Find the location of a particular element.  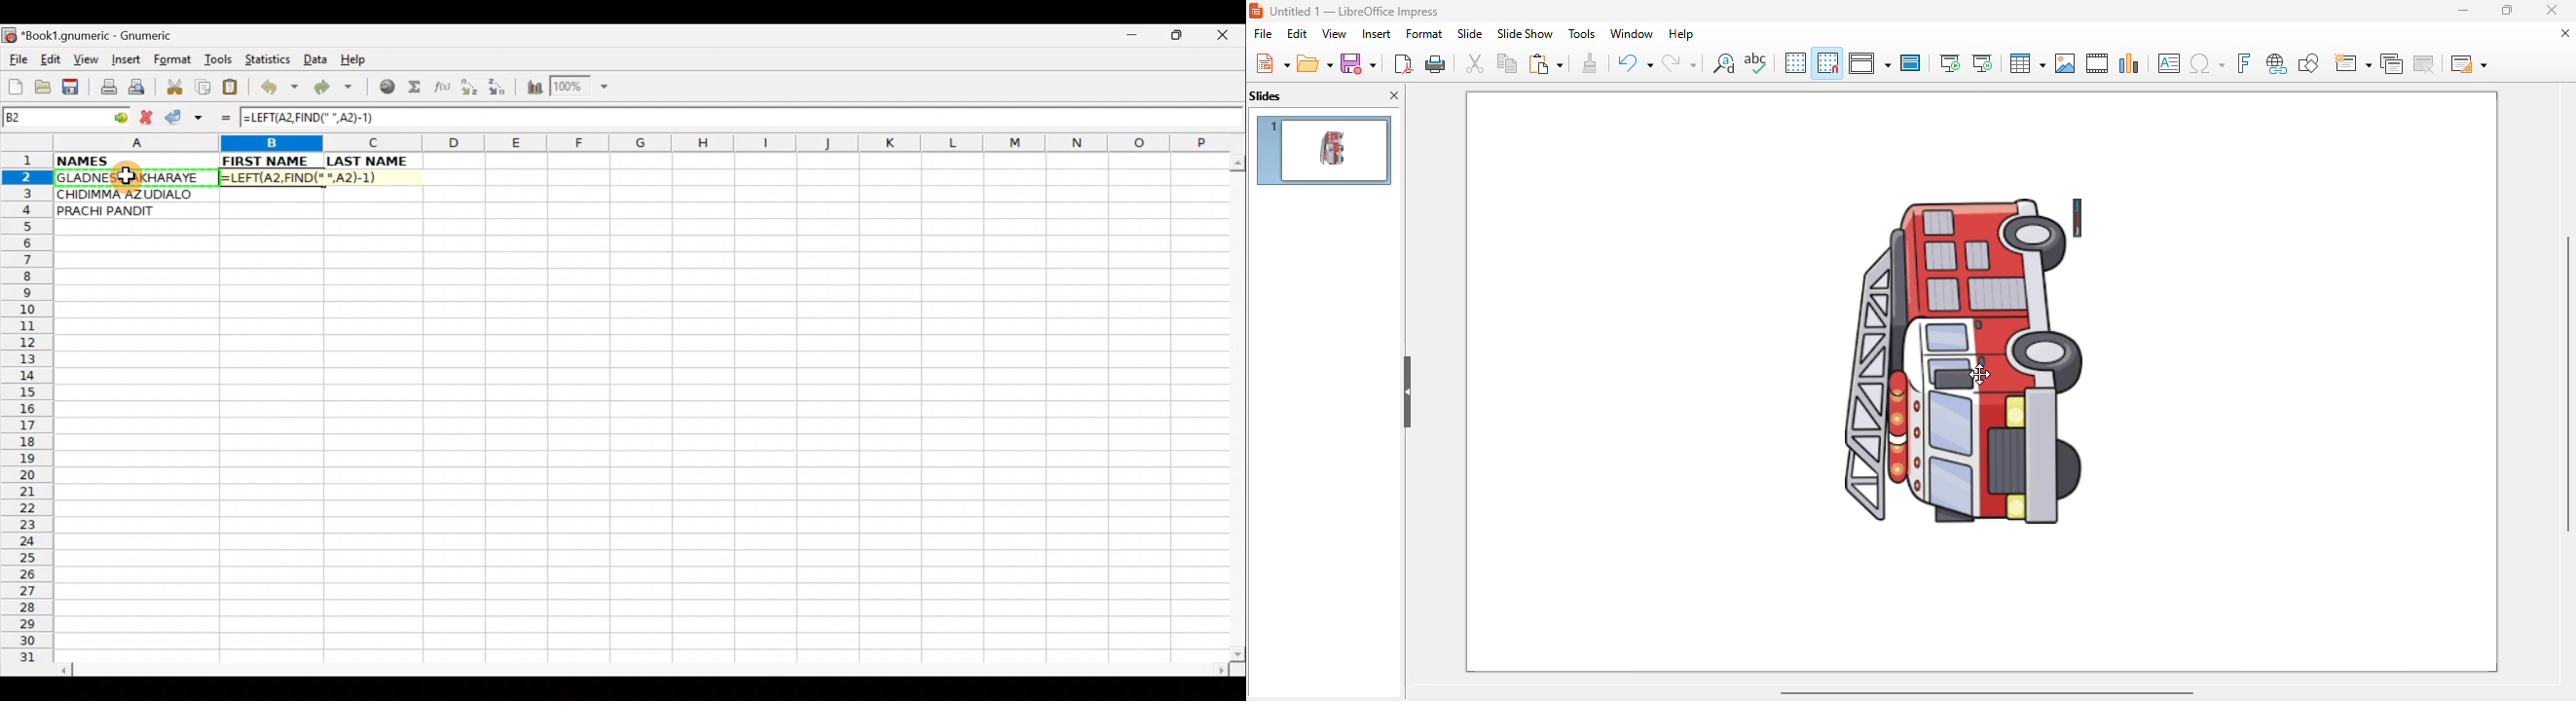

Enter formula is located at coordinates (219, 117).